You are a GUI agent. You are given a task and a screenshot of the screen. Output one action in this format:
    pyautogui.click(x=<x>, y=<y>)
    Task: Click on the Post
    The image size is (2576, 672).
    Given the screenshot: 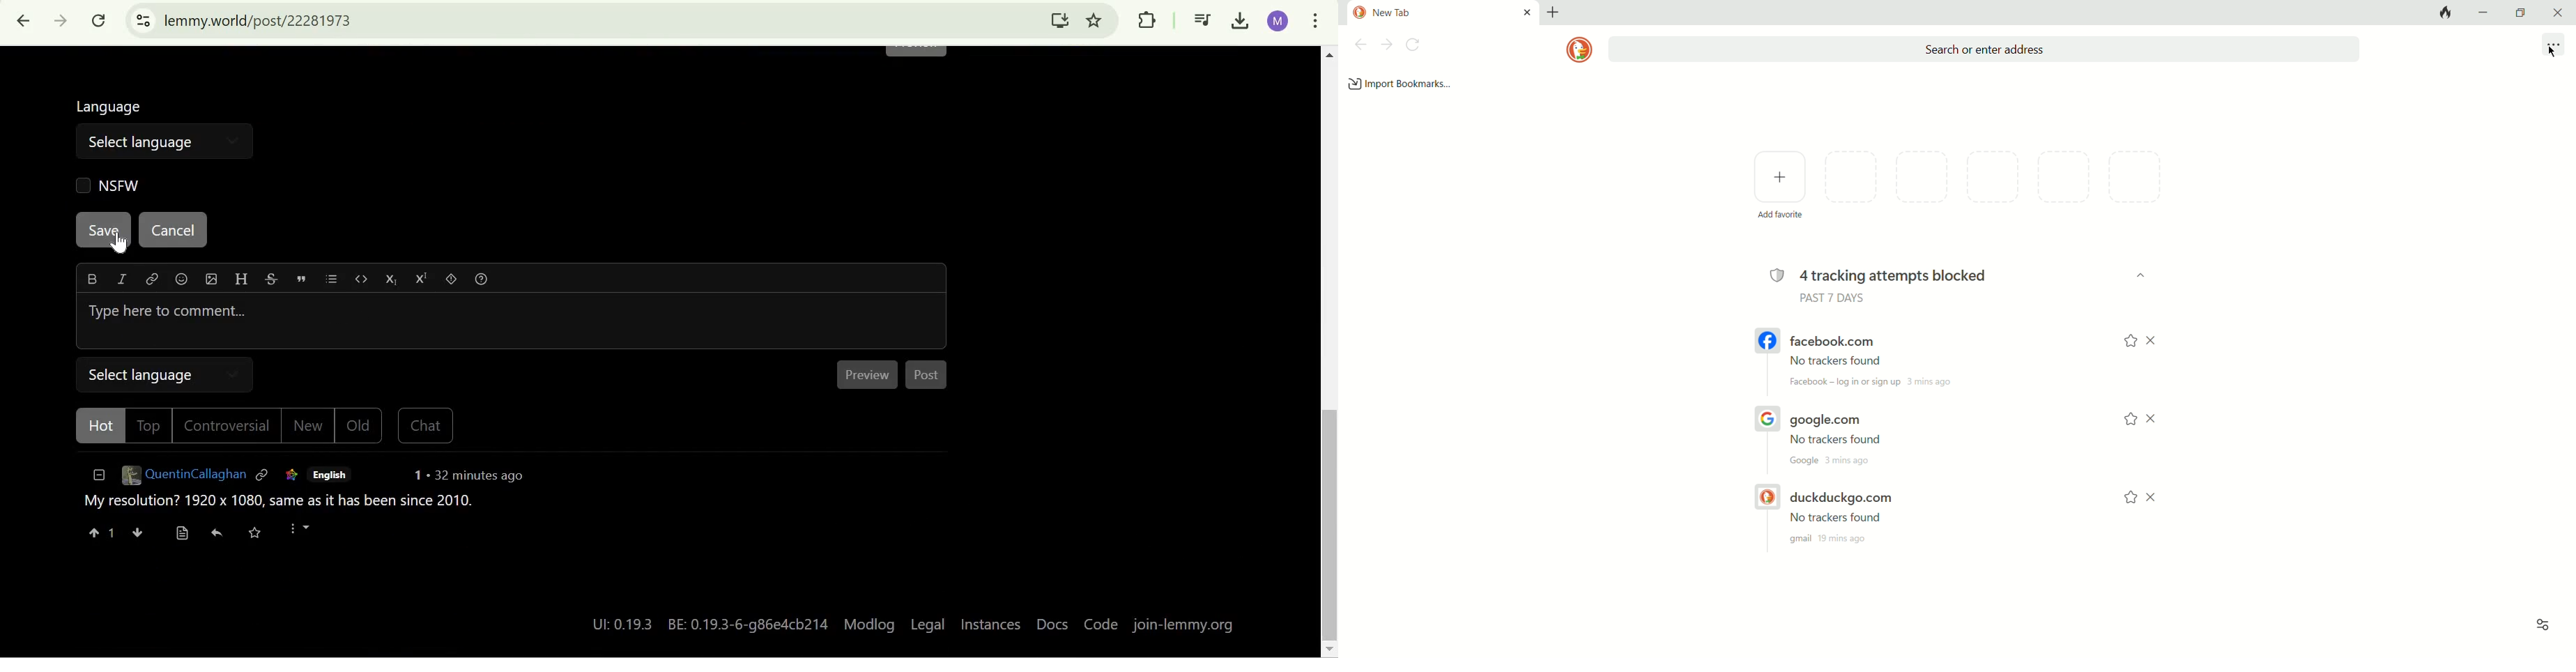 What is the action you would take?
    pyautogui.click(x=929, y=378)
    